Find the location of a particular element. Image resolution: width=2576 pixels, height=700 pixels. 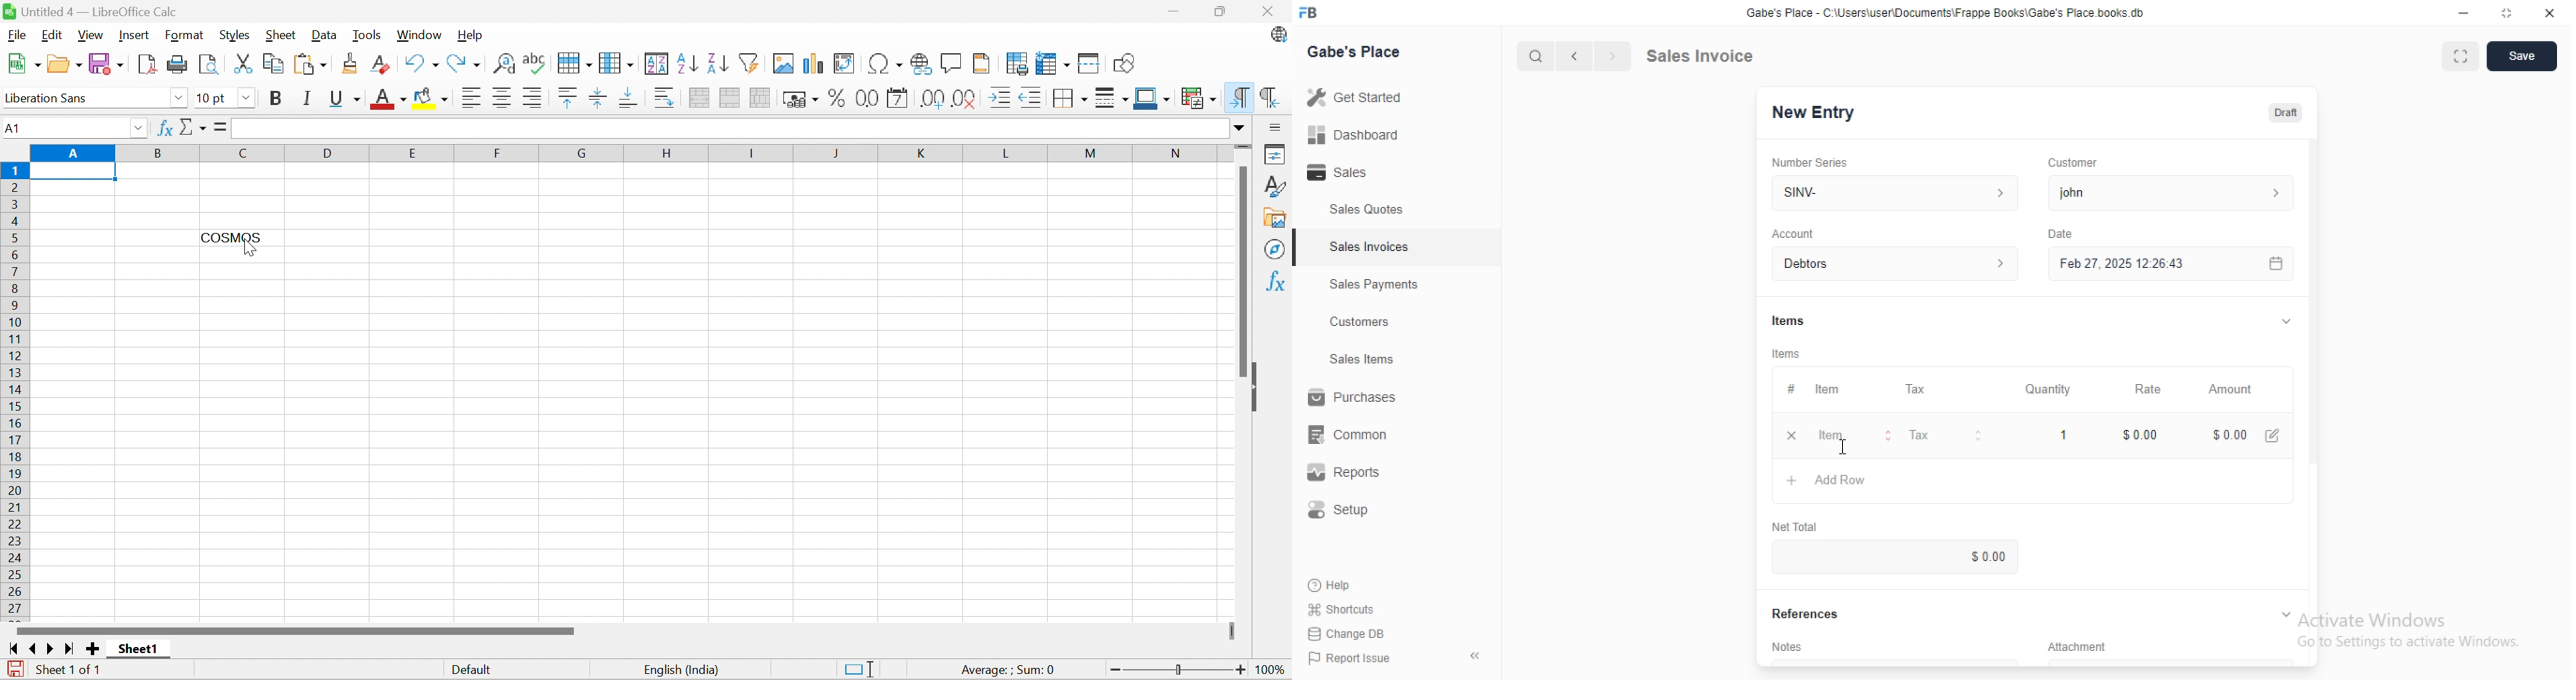

Get started is located at coordinates (1357, 97).